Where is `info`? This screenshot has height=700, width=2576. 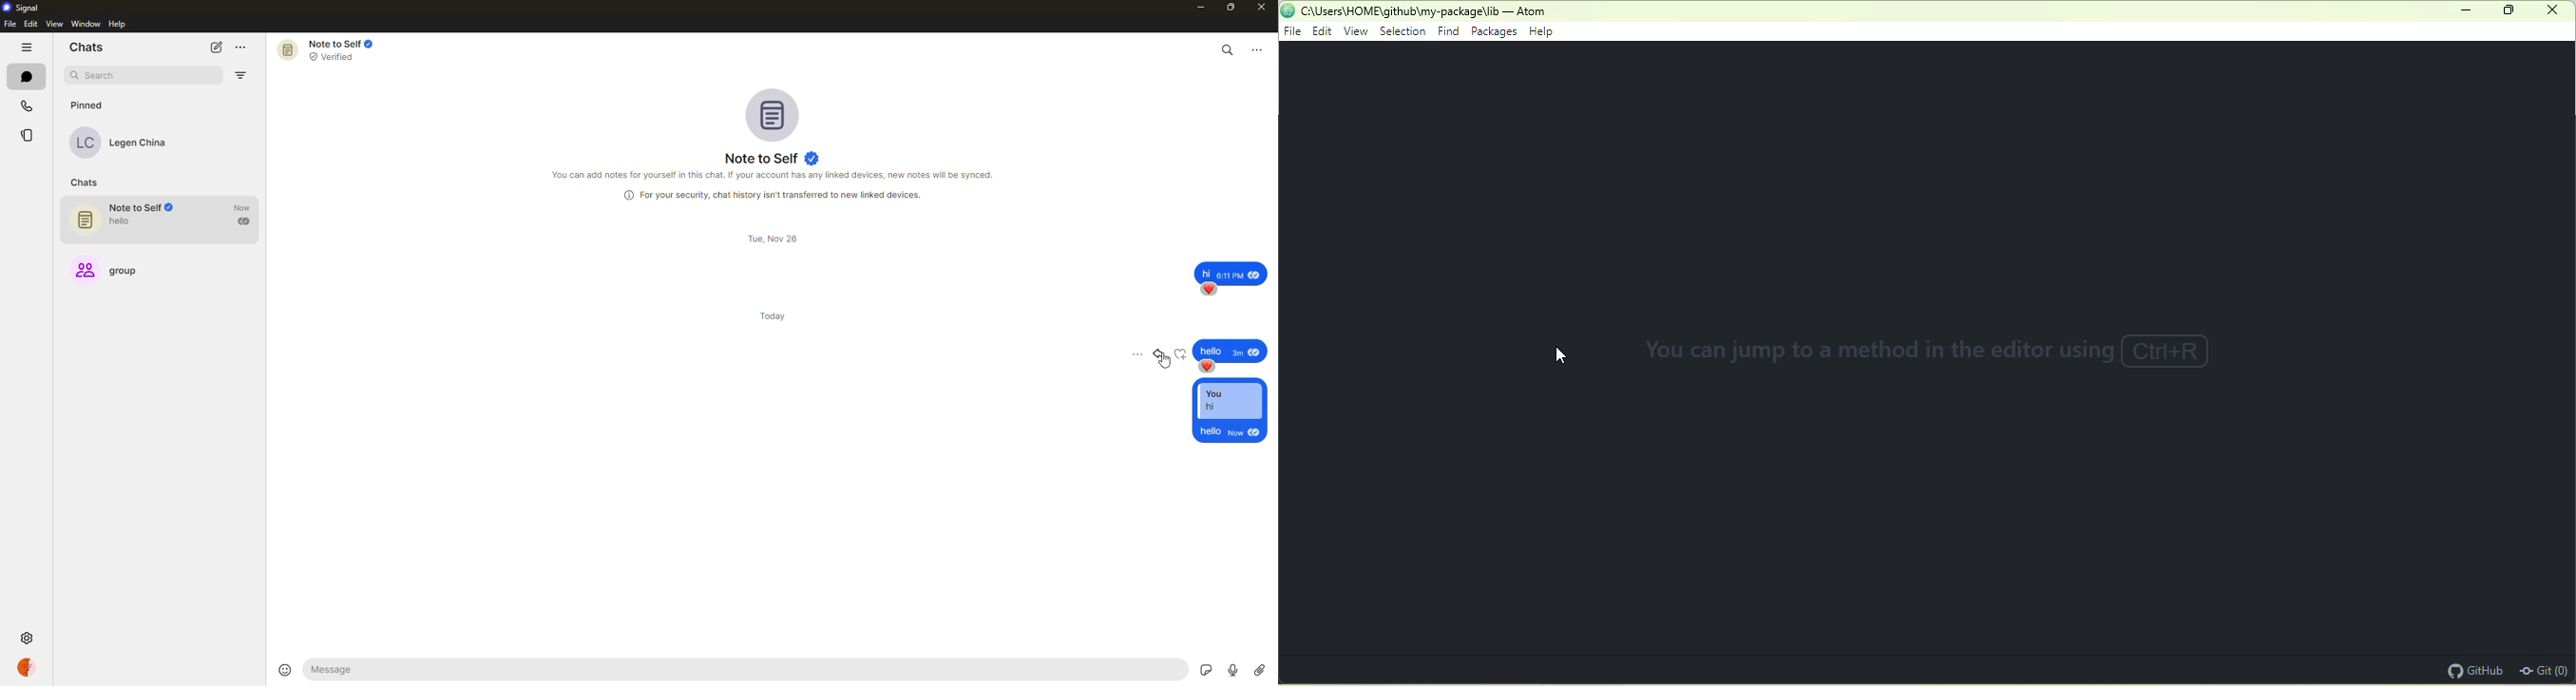 info is located at coordinates (777, 175).